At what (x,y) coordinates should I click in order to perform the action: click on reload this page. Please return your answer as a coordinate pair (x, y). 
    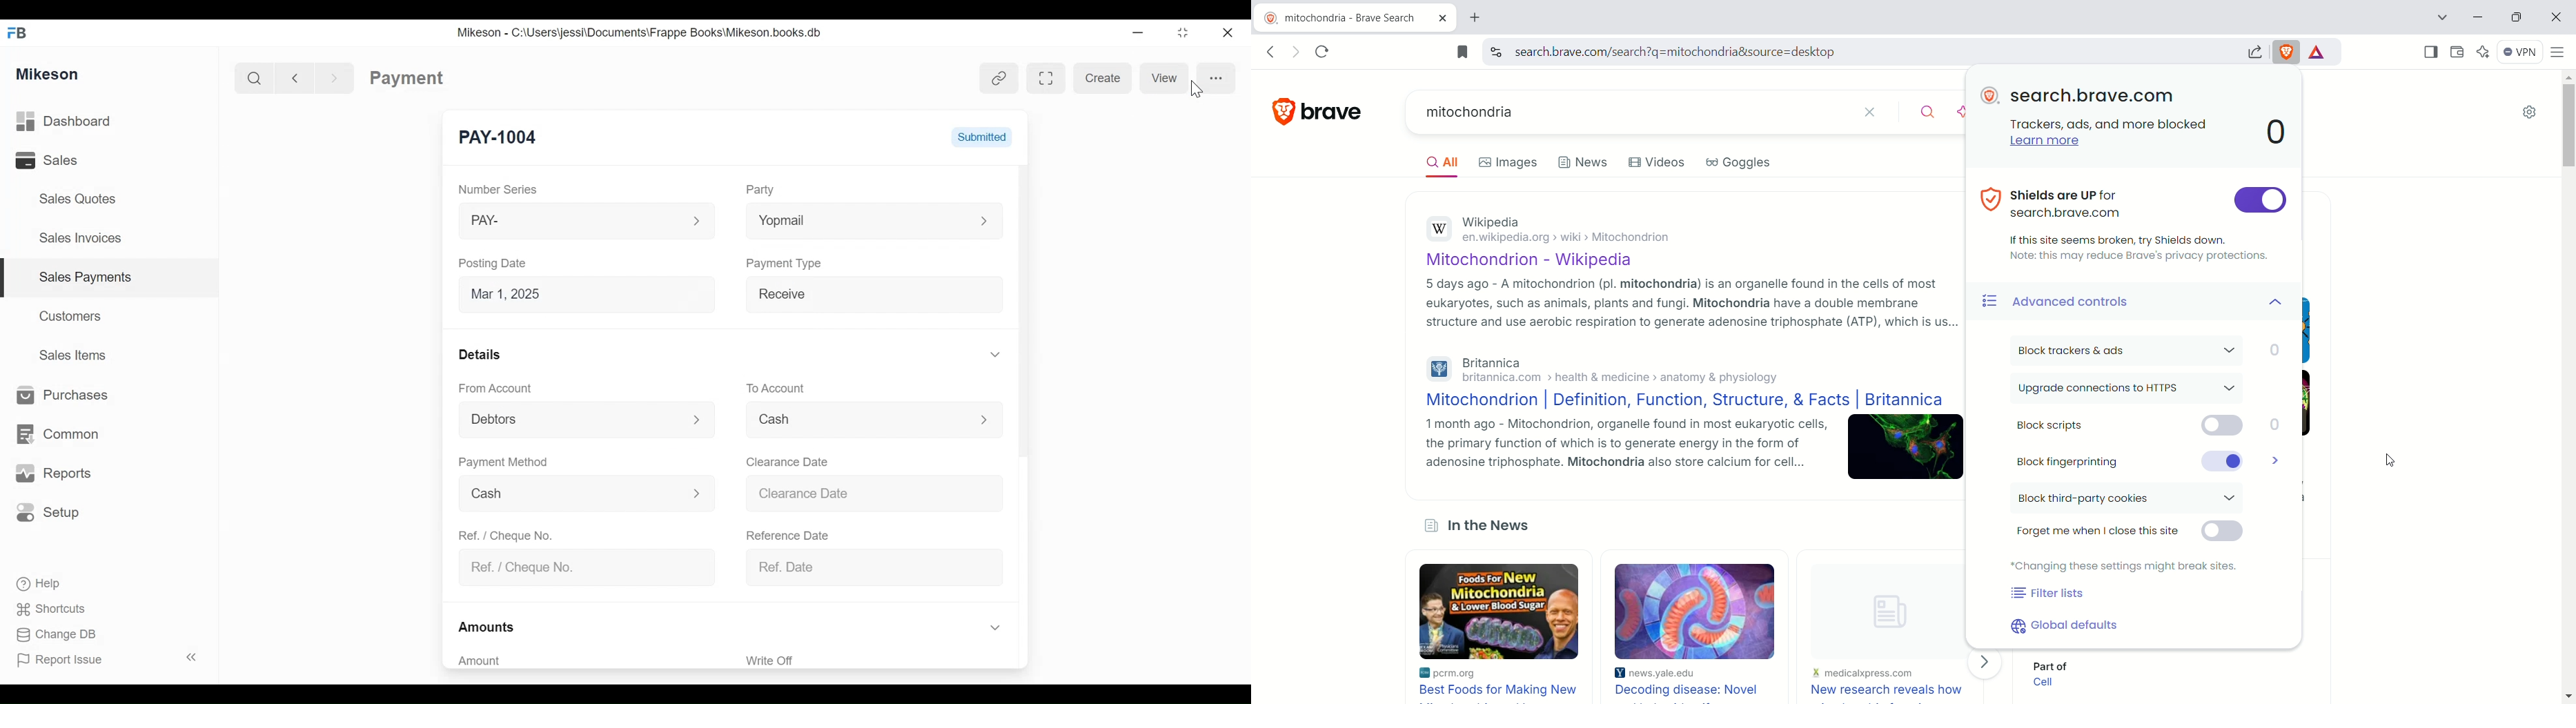
    Looking at the image, I should click on (1324, 51).